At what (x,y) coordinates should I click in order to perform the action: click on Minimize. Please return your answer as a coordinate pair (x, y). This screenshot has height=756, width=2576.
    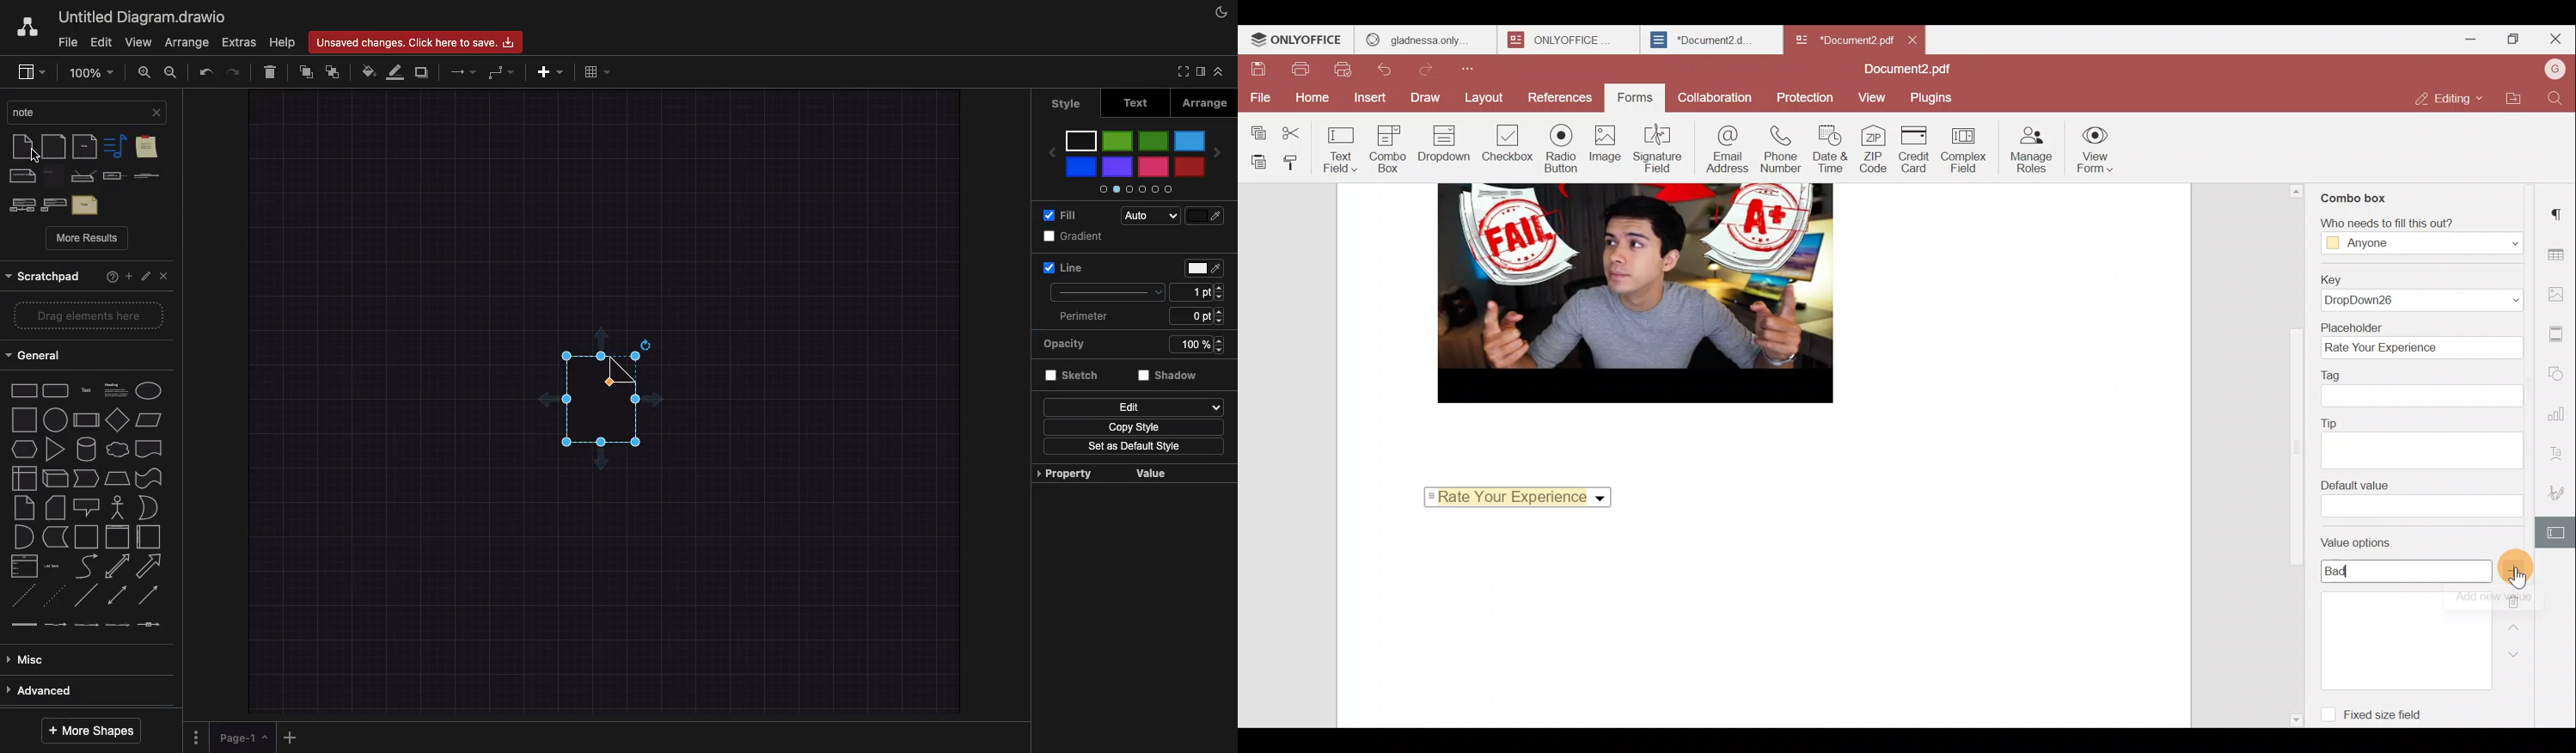
    Looking at the image, I should click on (2460, 42).